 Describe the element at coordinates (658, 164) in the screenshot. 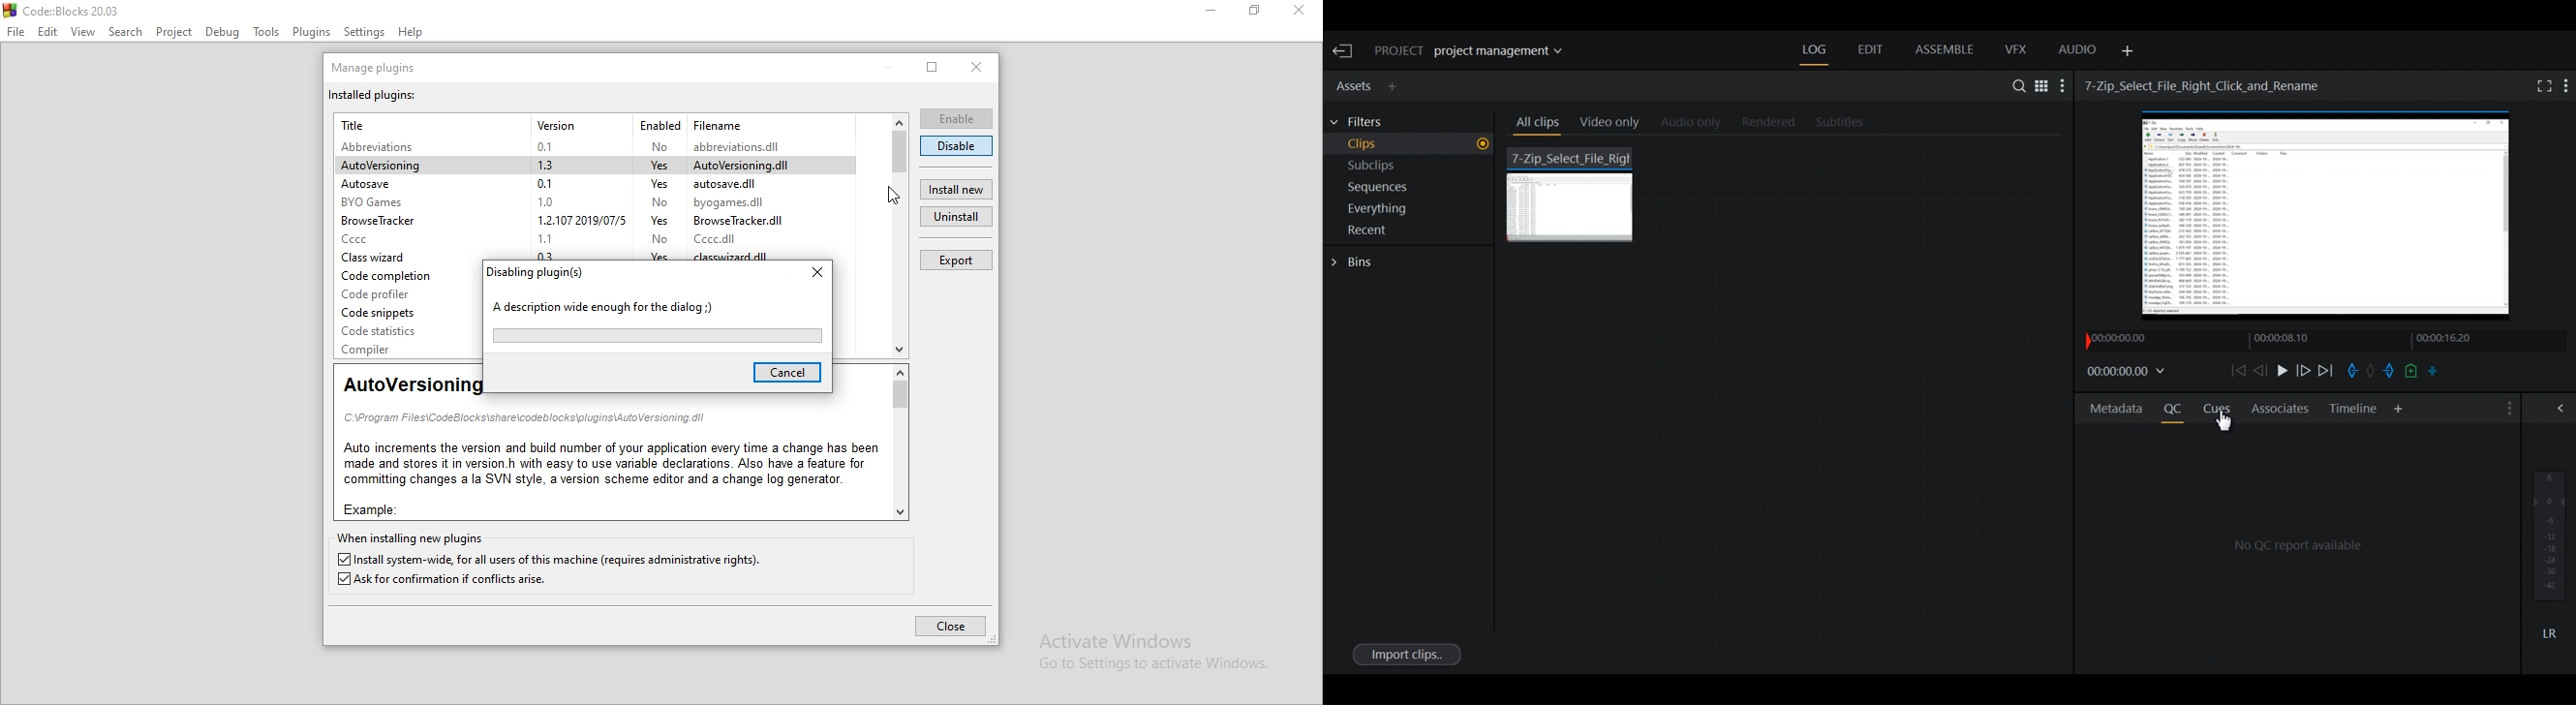

I see `yes` at that location.